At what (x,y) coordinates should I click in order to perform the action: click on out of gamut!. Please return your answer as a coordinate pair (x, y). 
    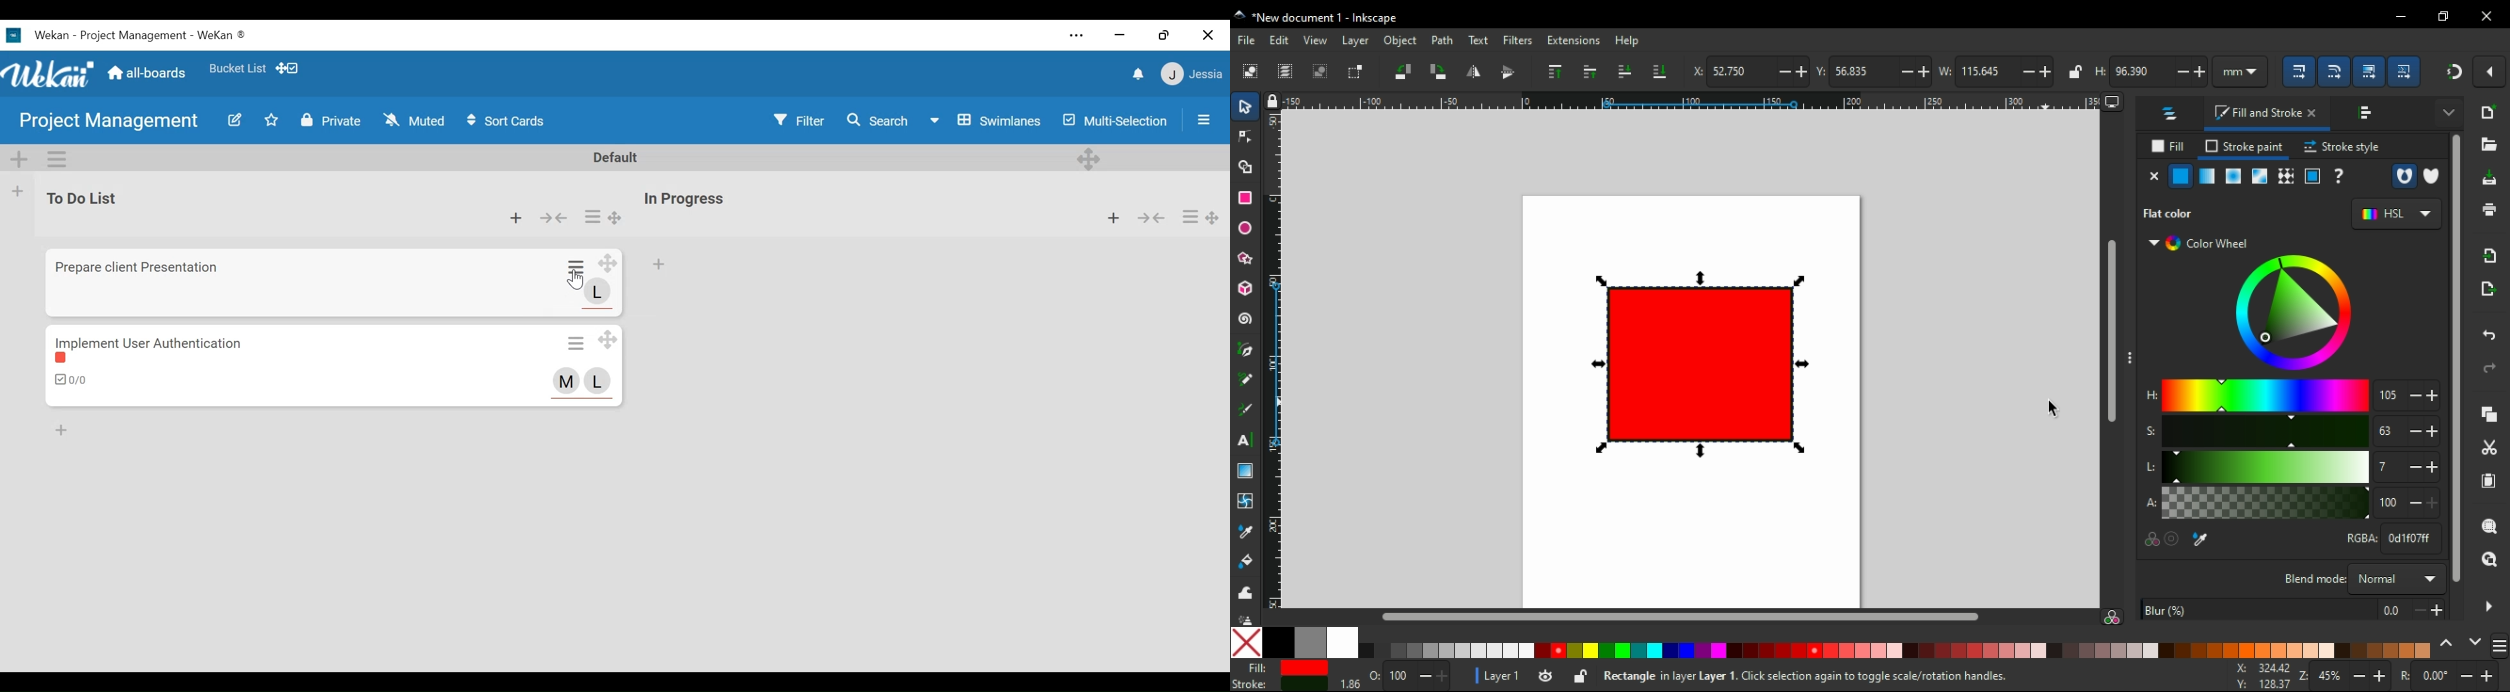
    Looking at the image, I should click on (2175, 540).